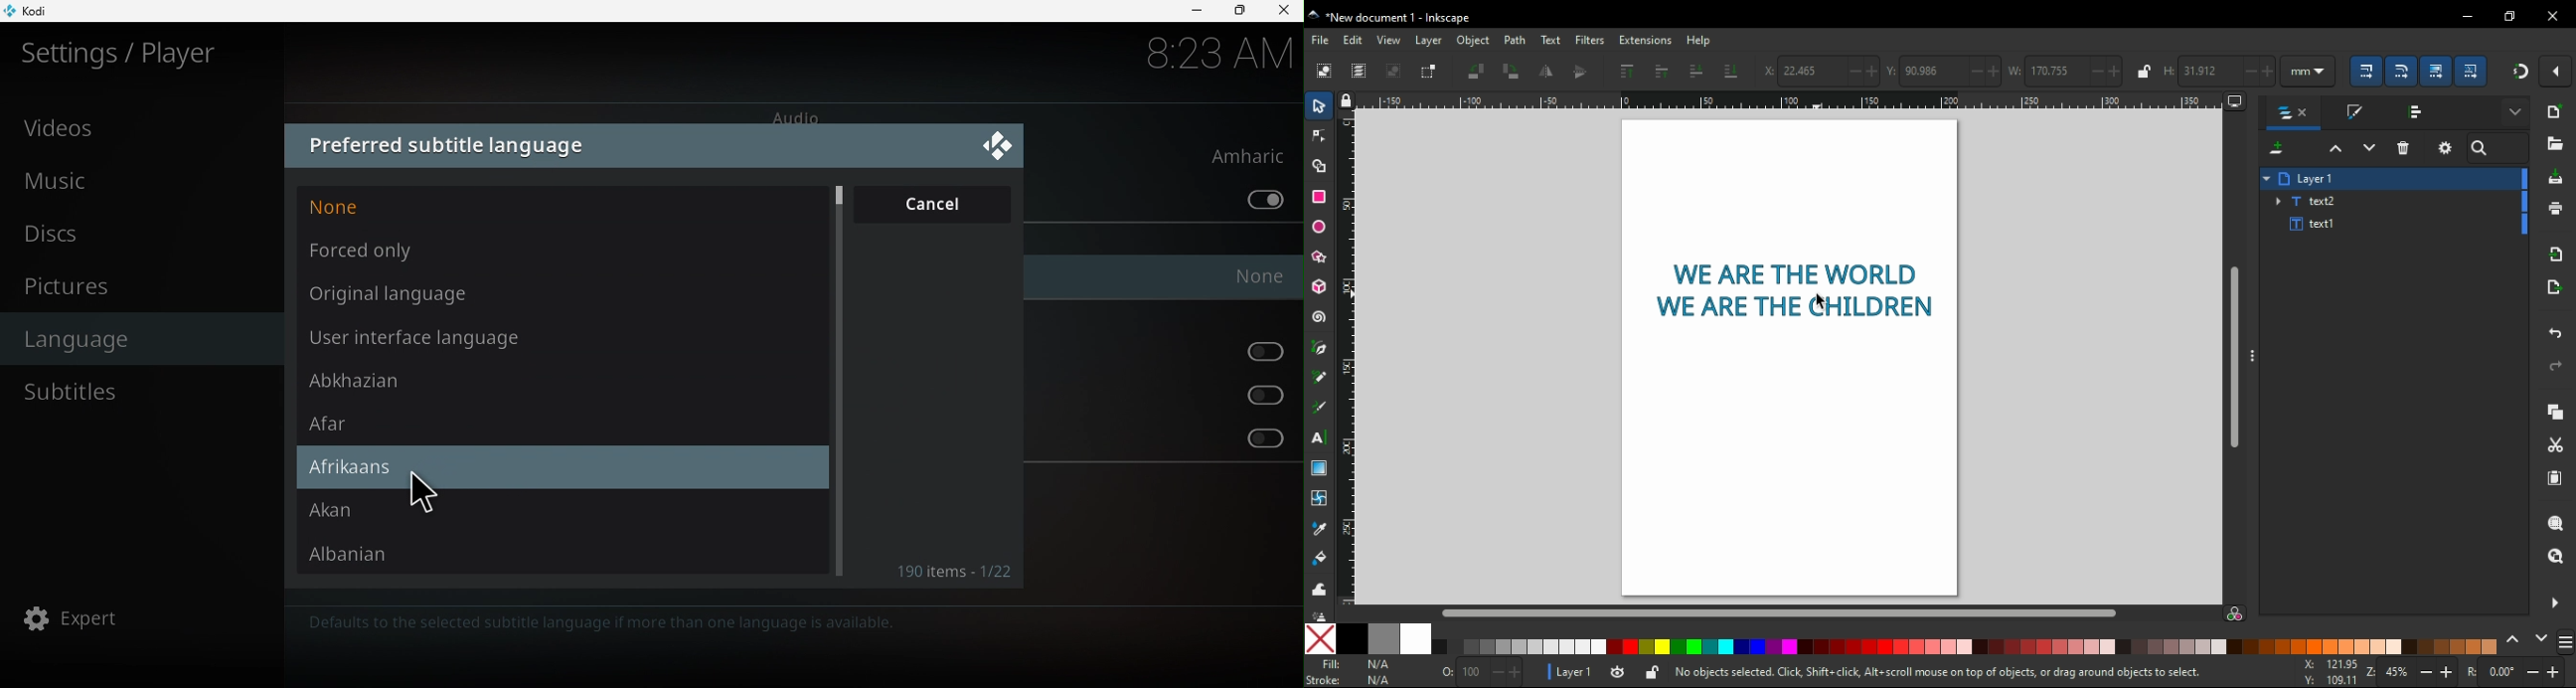 The image size is (2576, 700). I want to click on cursor, so click(1821, 301).